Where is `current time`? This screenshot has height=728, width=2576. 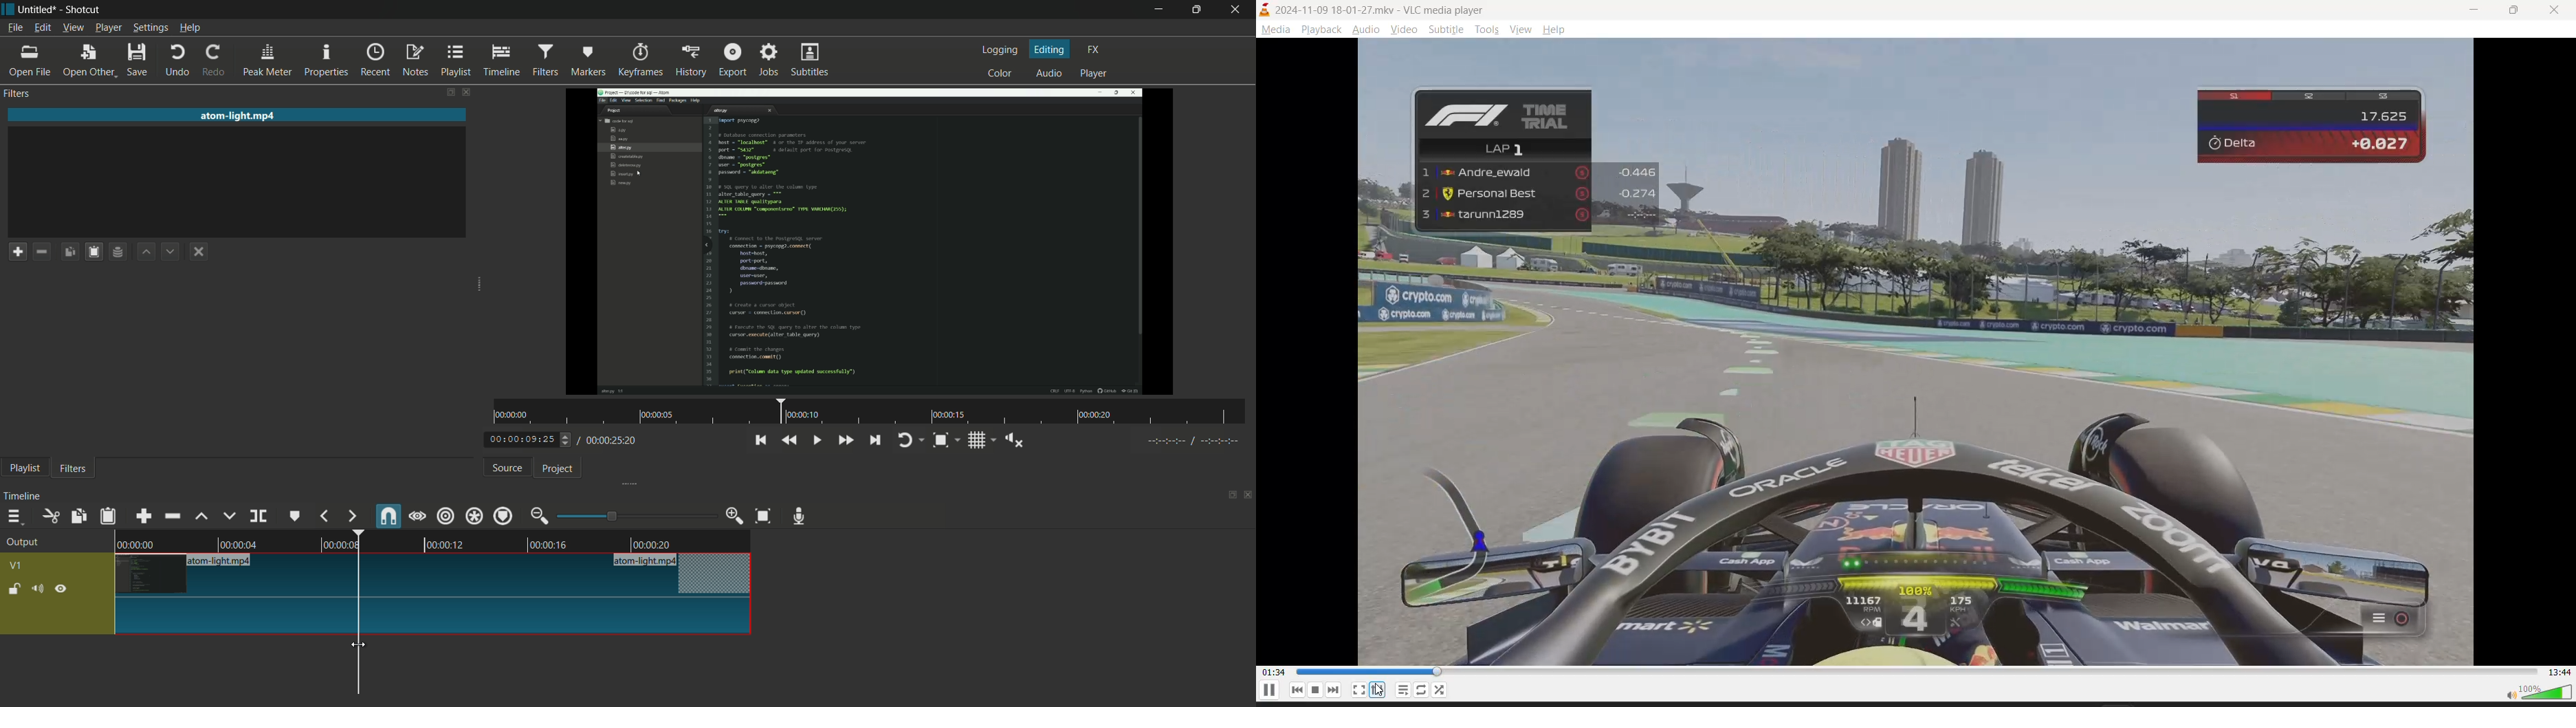
current time is located at coordinates (527, 440).